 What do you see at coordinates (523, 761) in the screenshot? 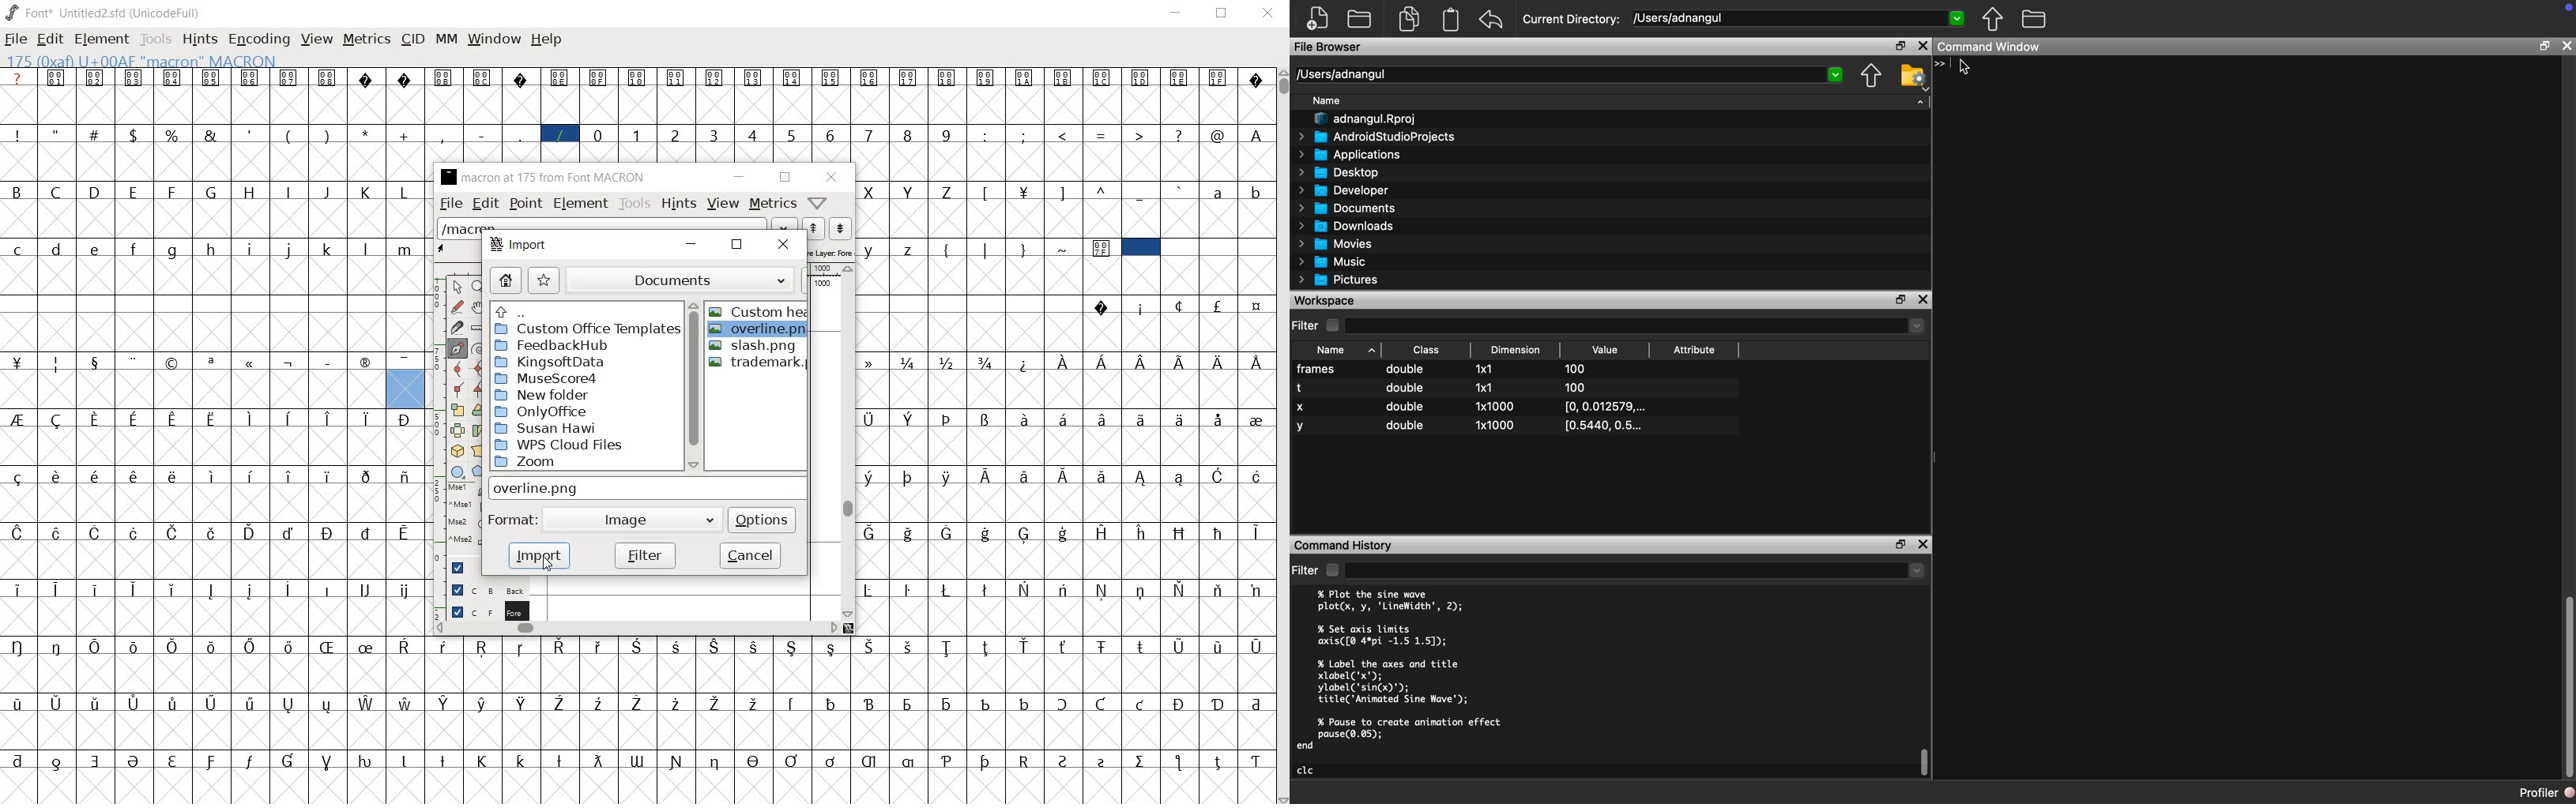
I see `Symbol` at bounding box center [523, 761].